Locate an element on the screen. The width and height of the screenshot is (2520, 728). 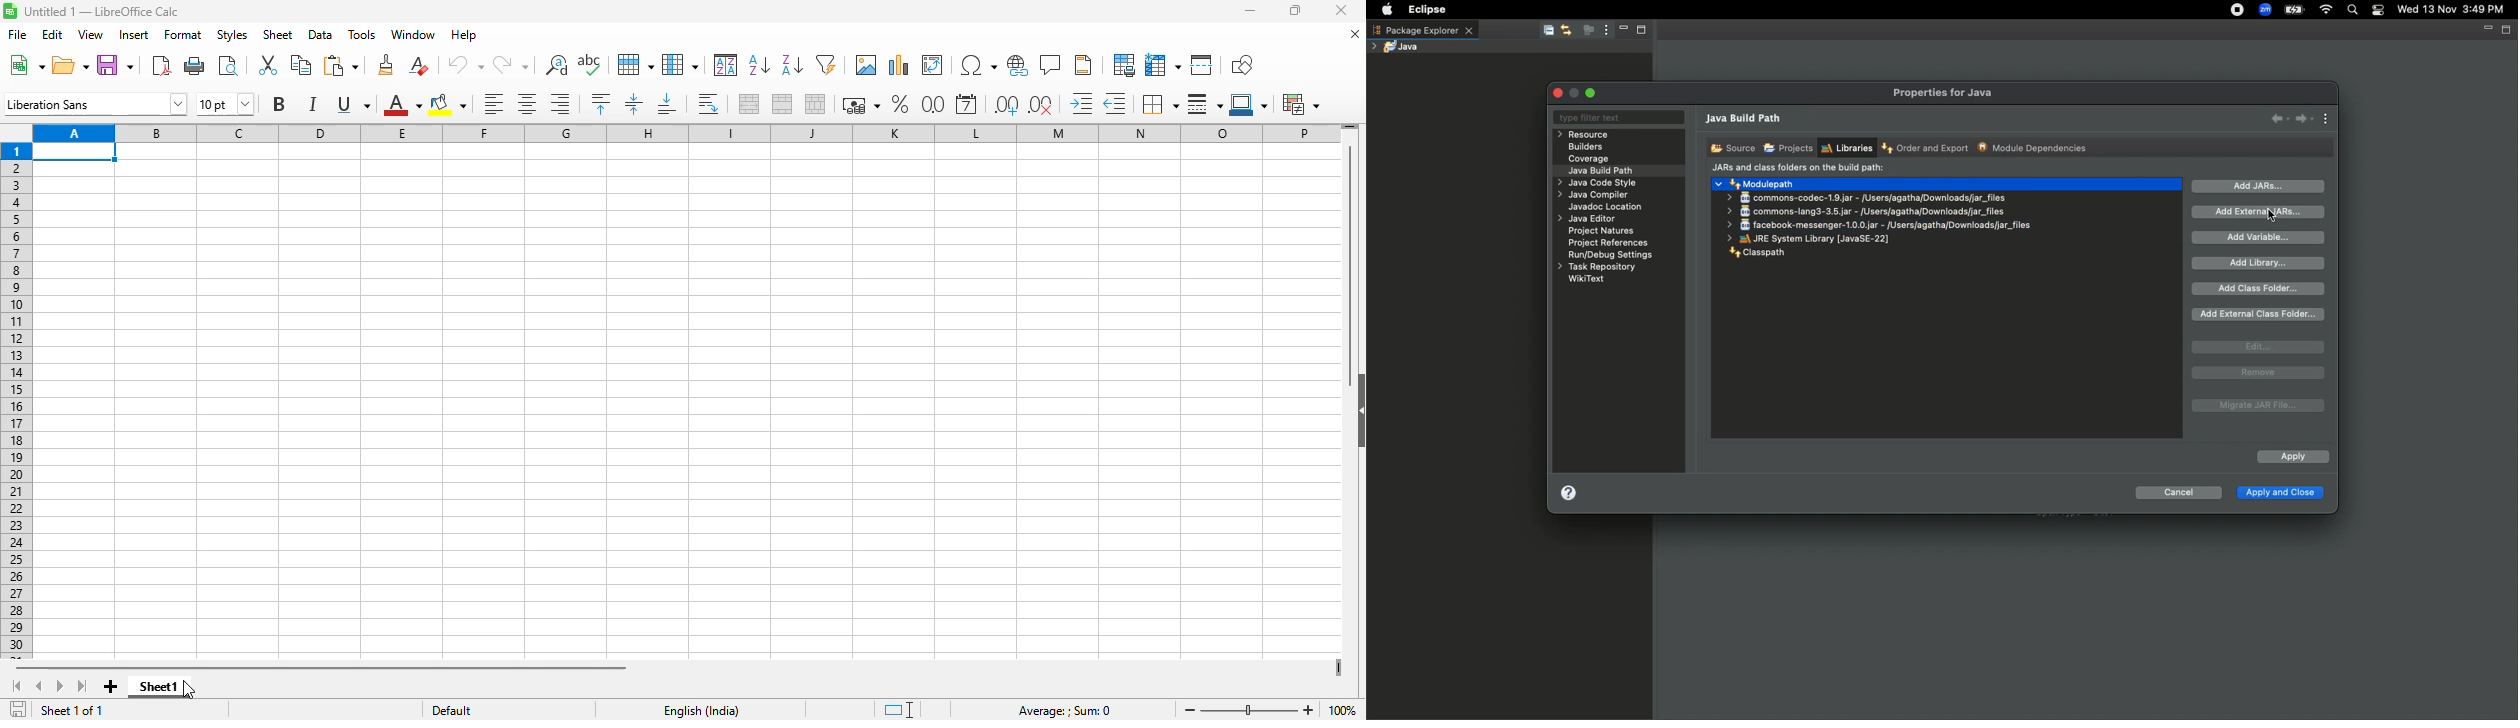
Module dependencies is located at coordinates (2033, 147).